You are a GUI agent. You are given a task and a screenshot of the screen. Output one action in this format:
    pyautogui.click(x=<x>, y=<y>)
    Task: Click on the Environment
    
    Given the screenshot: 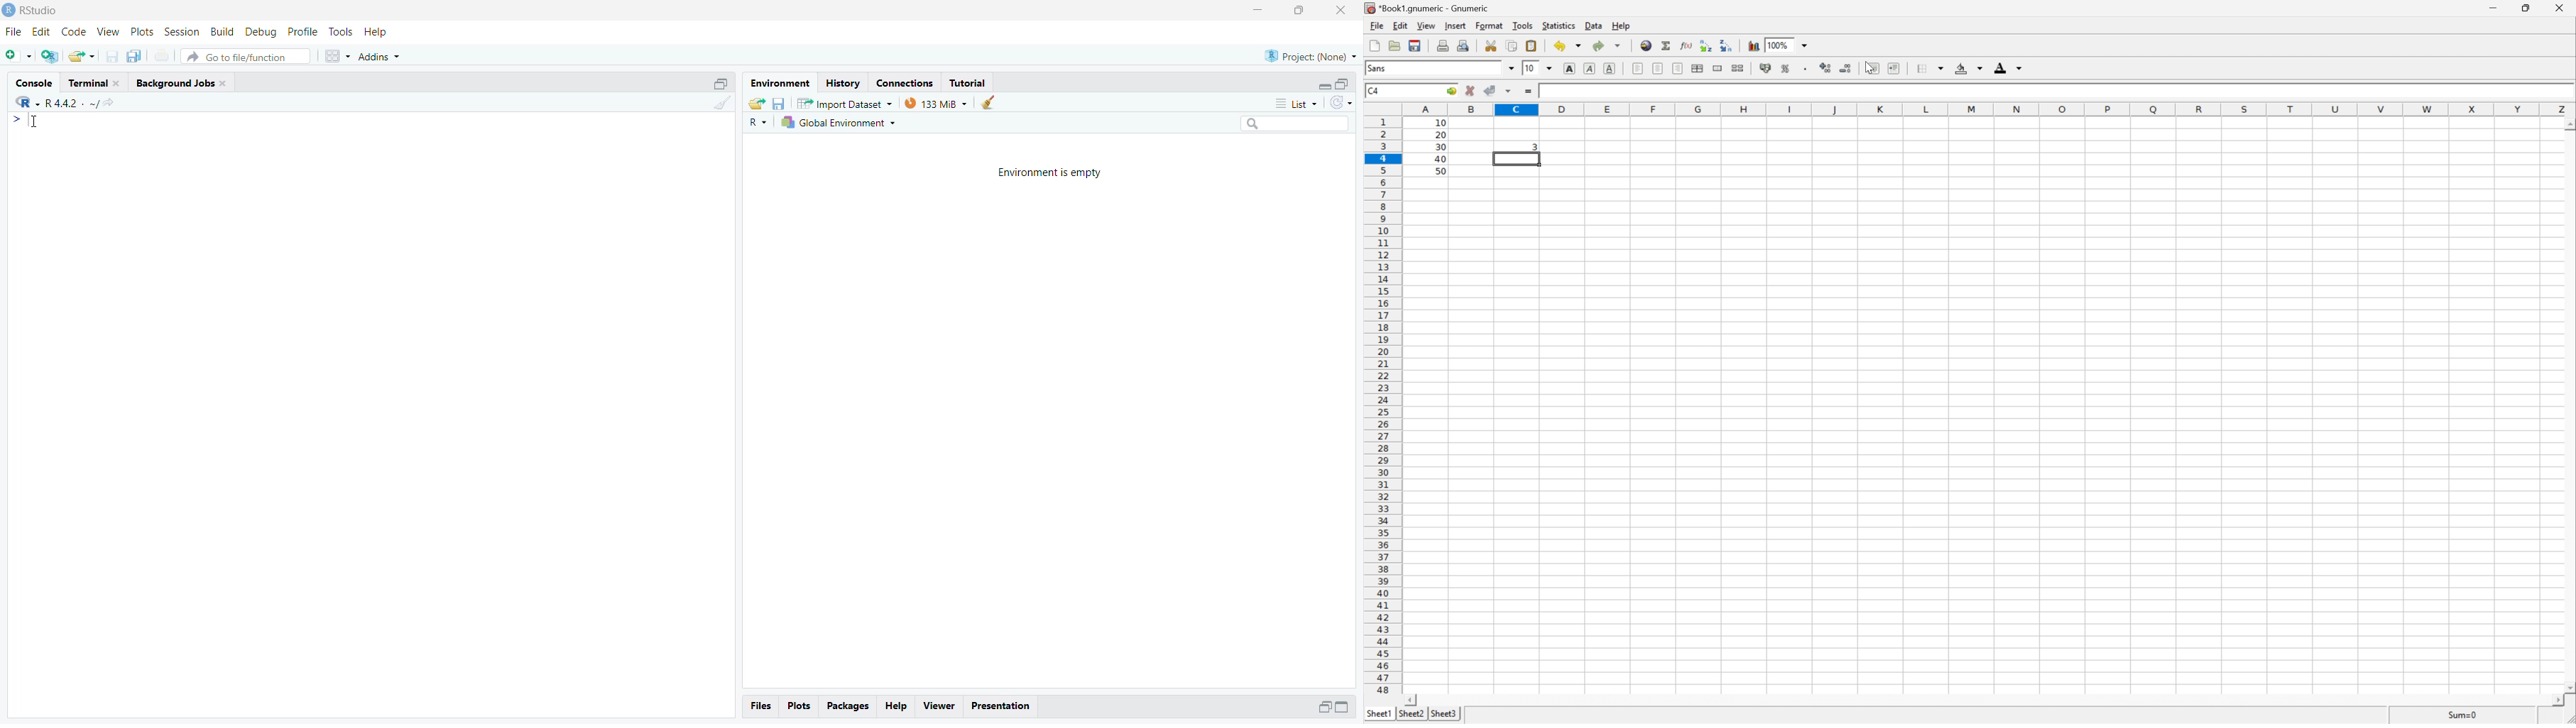 What is the action you would take?
    pyautogui.click(x=778, y=84)
    